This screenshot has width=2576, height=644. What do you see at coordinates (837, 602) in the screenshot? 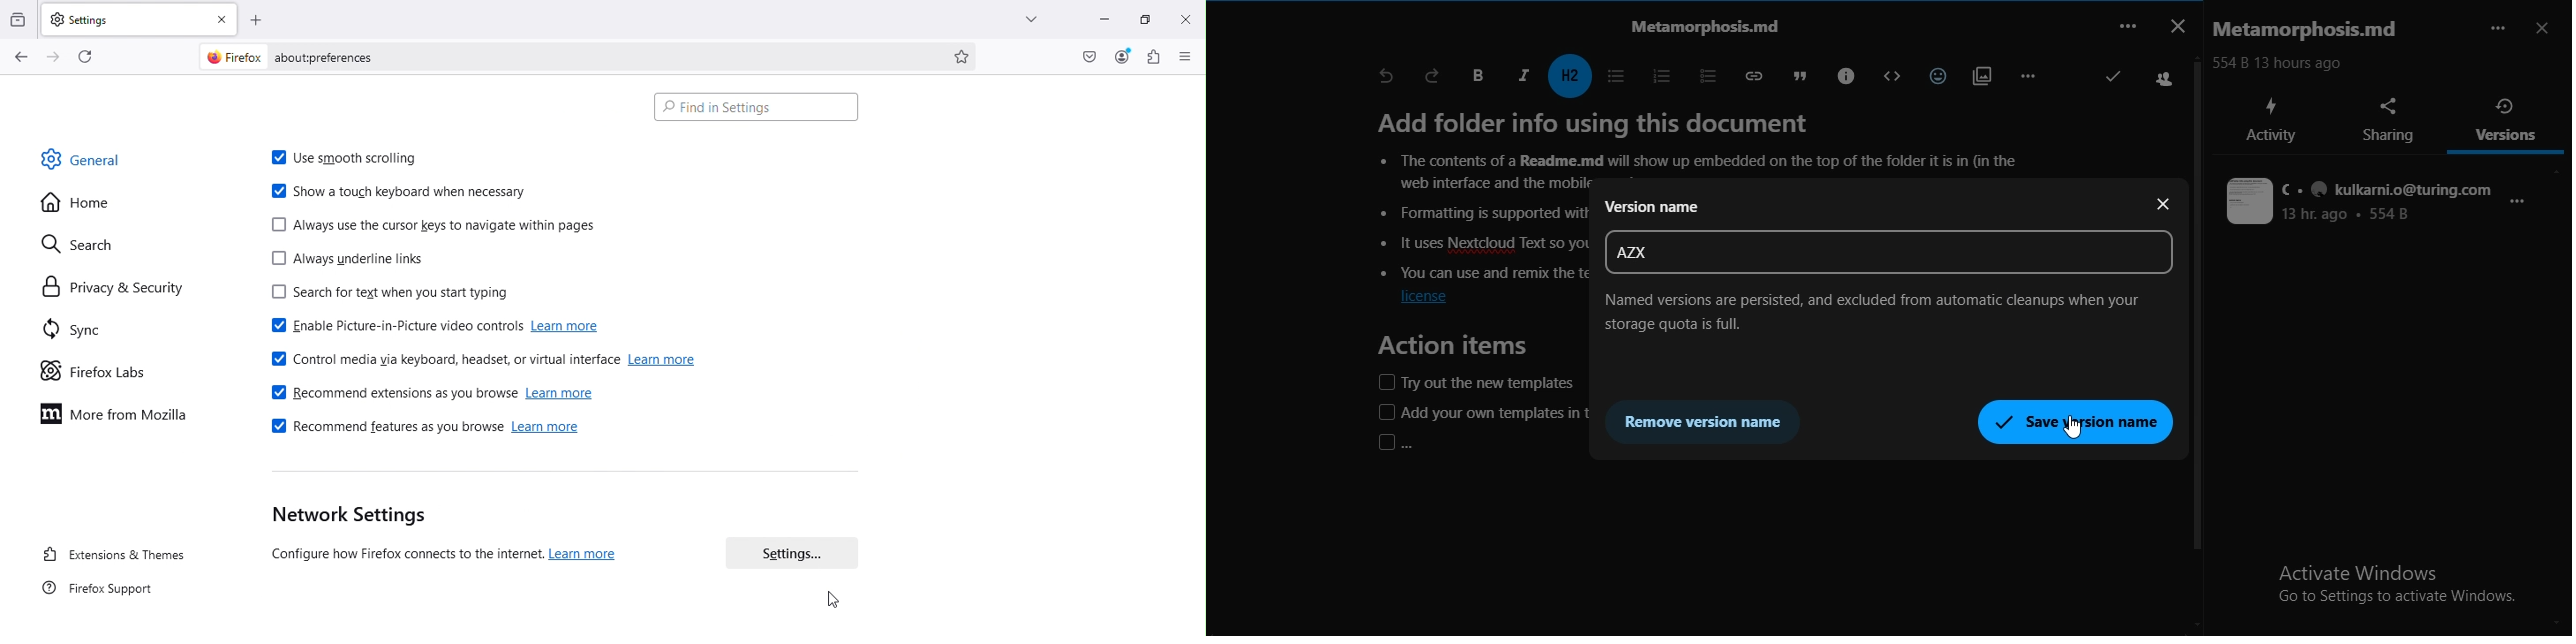
I see `cursor` at bounding box center [837, 602].